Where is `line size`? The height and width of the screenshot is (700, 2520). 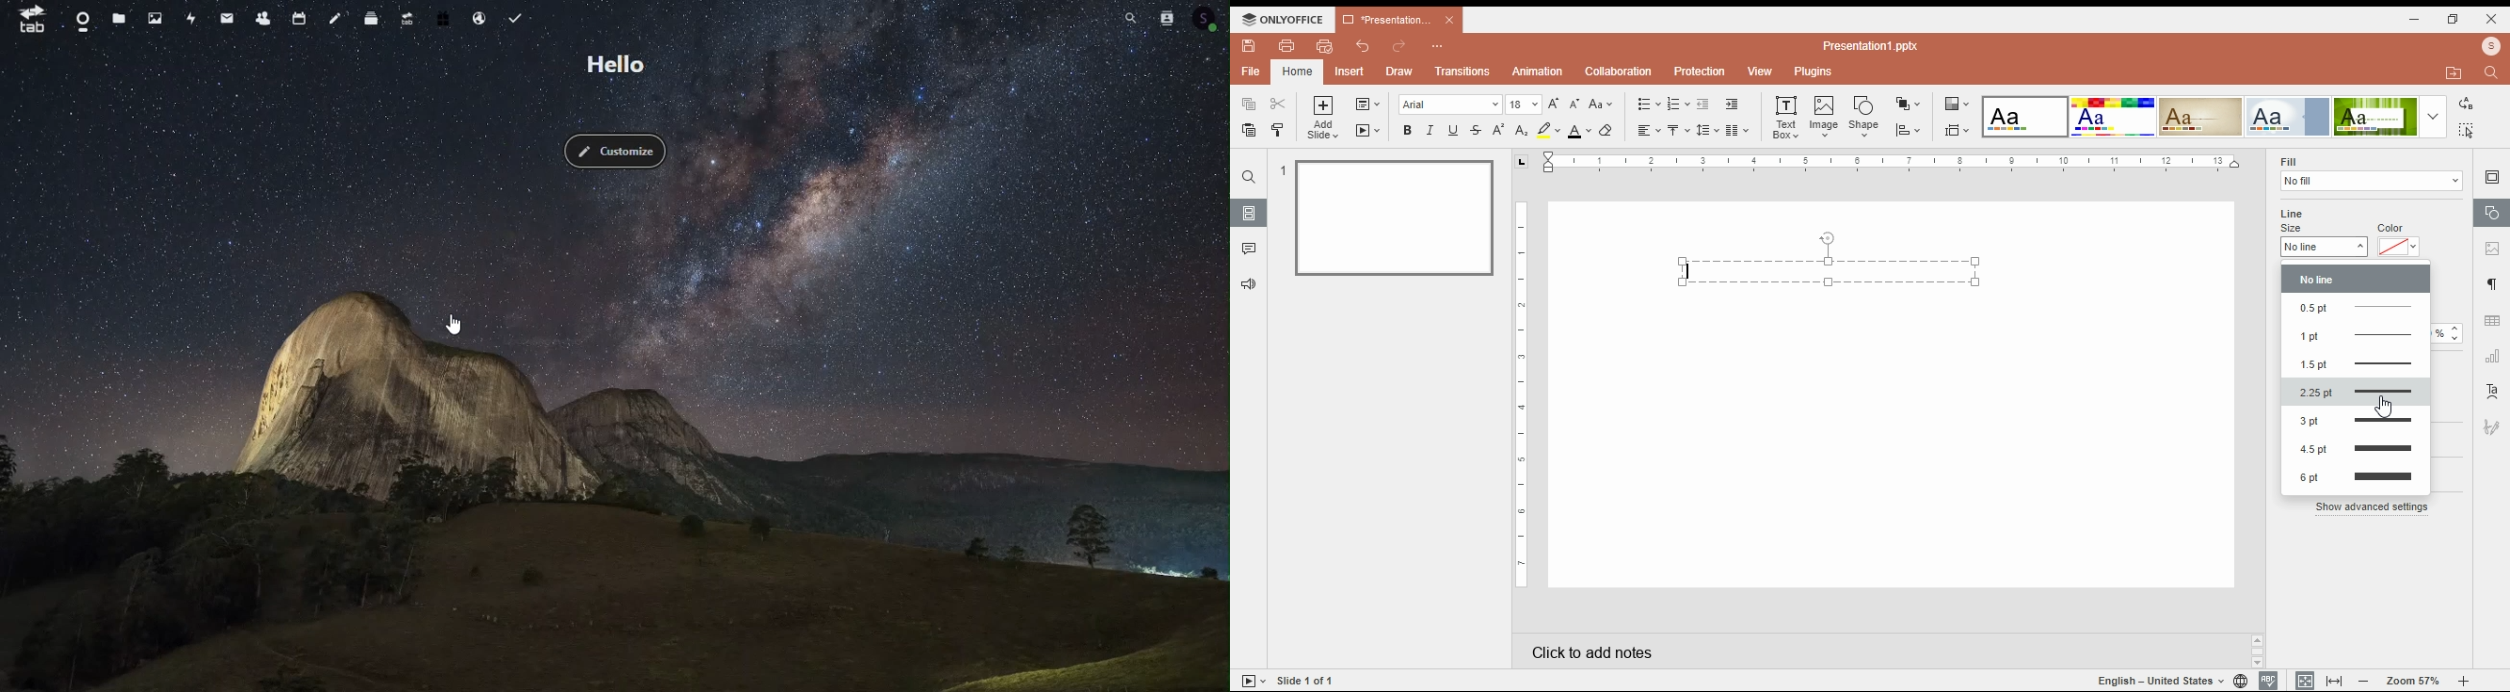
line size is located at coordinates (2324, 247).